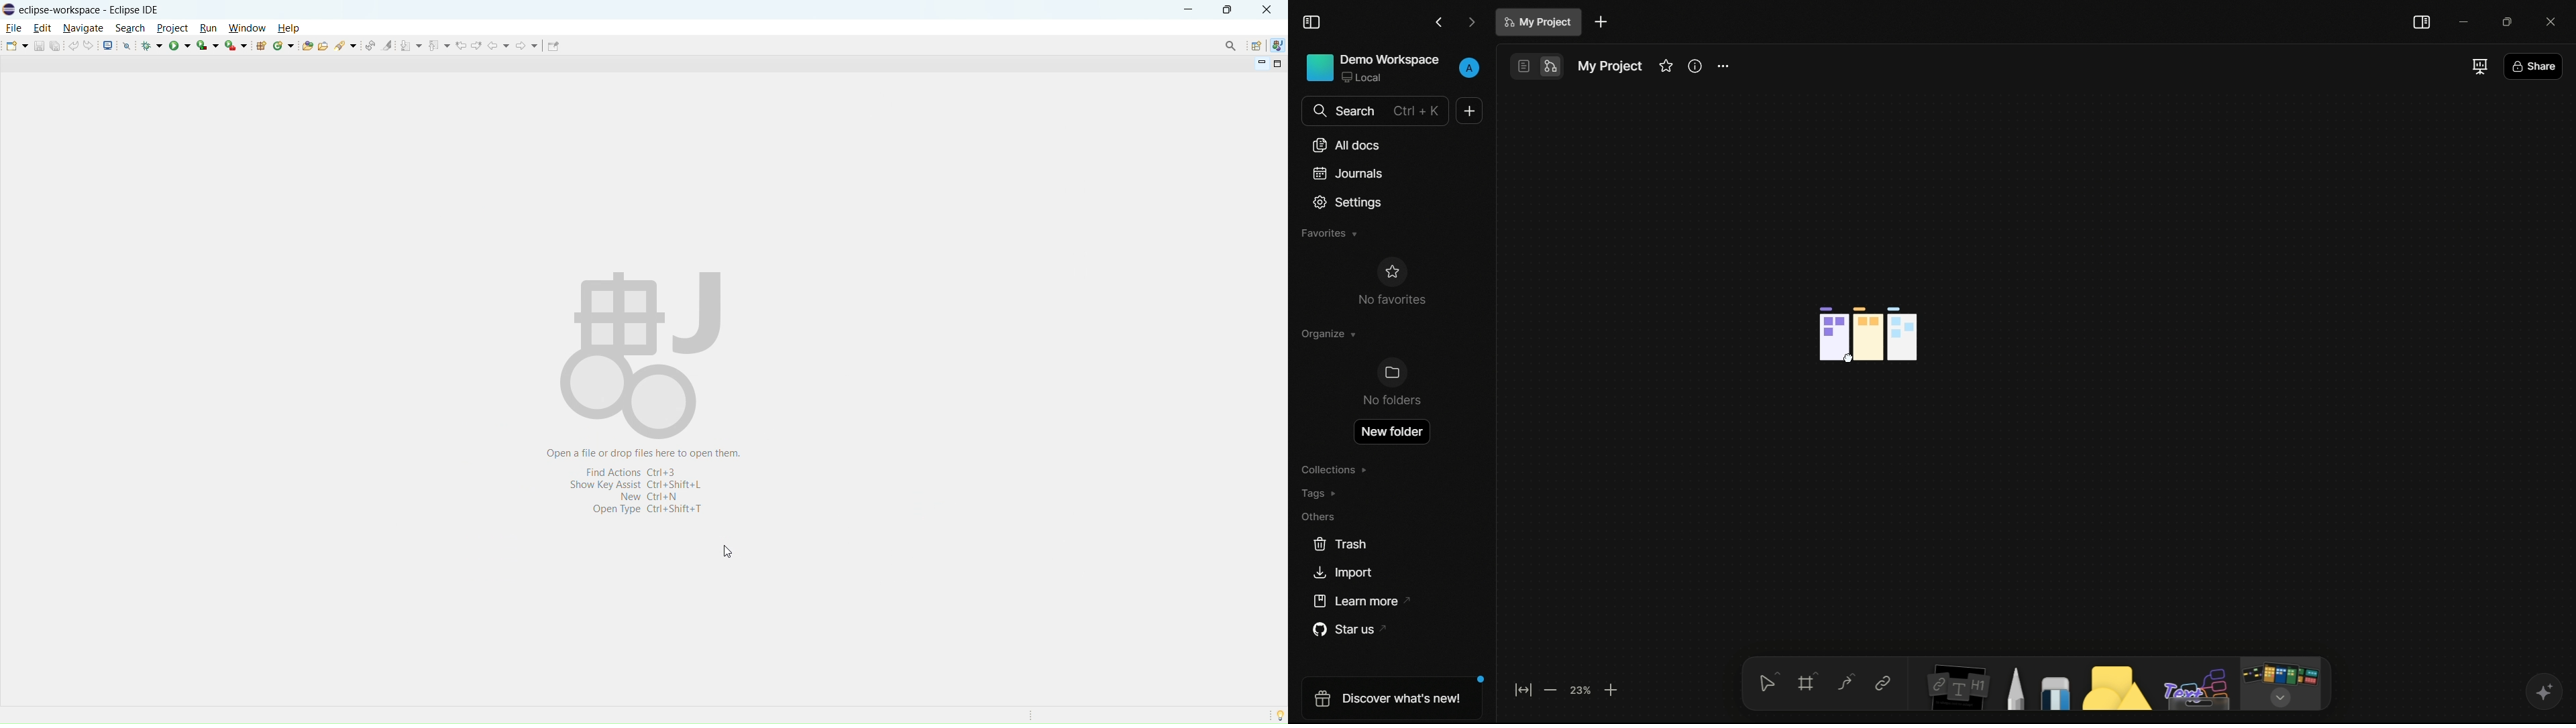 The height and width of the screenshot is (728, 2576). Describe the element at coordinates (2555, 21) in the screenshot. I see `close app` at that location.